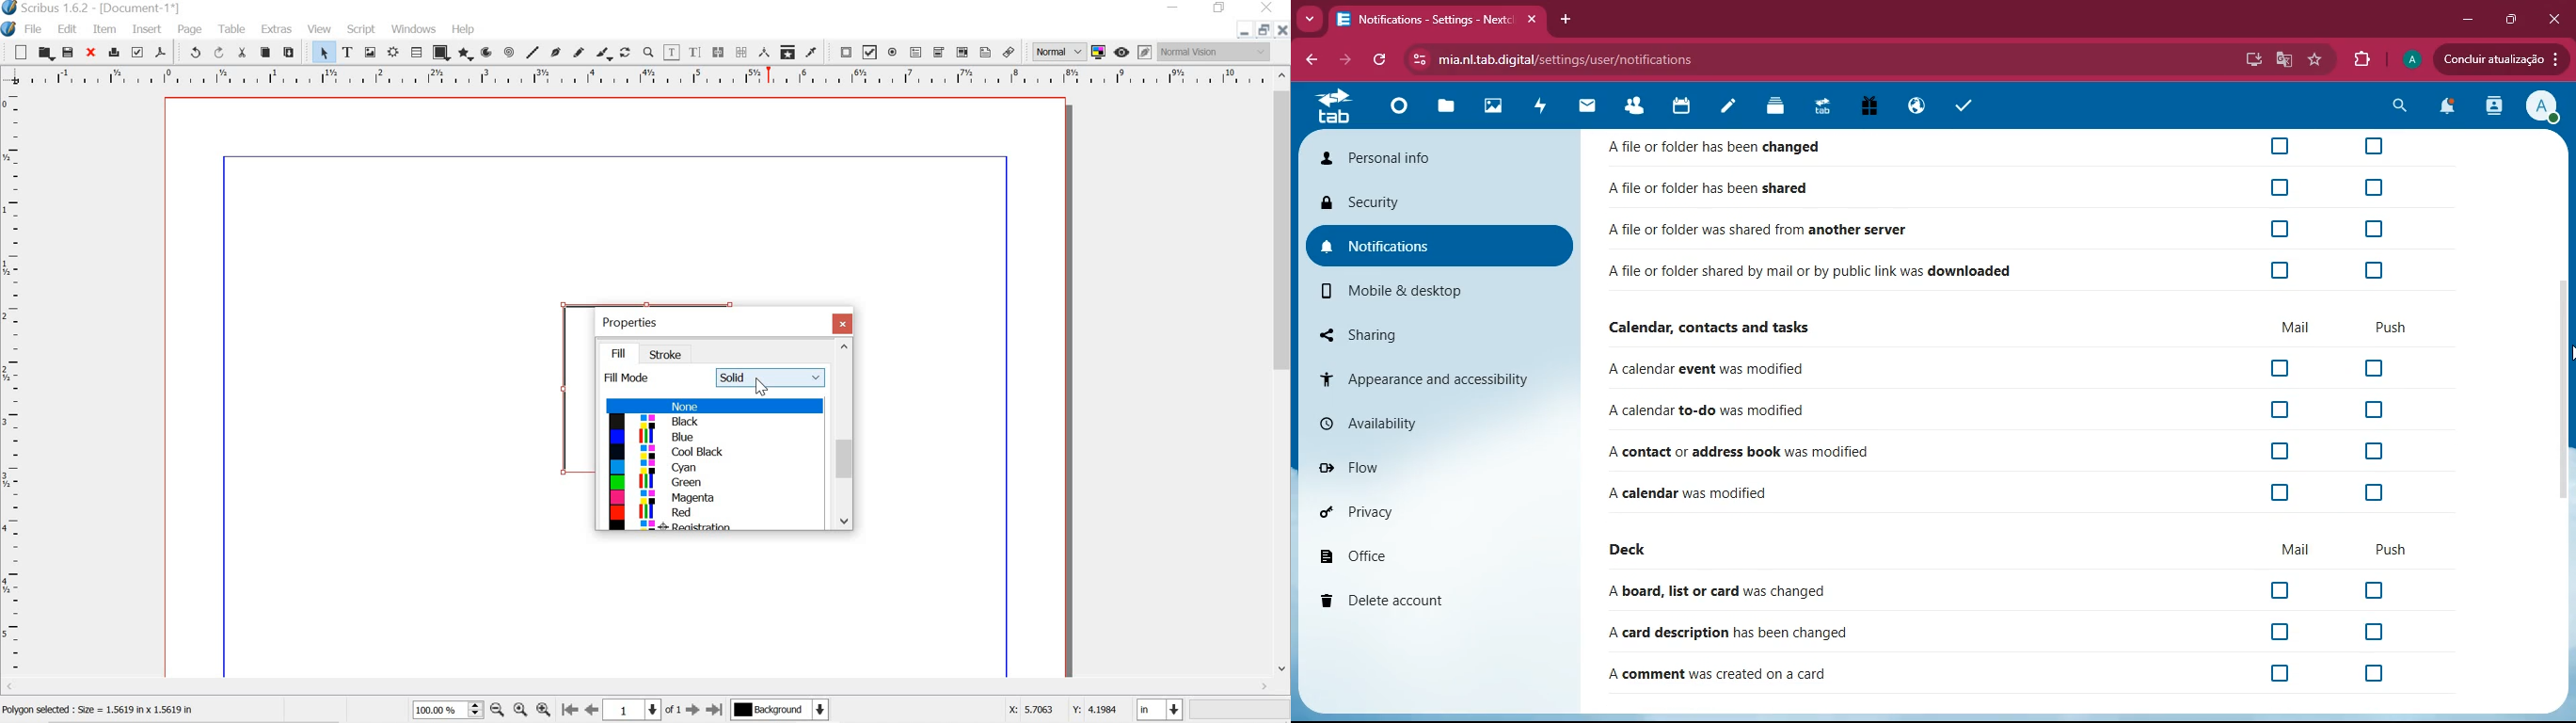 The height and width of the screenshot is (728, 2576). I want to click on notes, so click(1729, 108).